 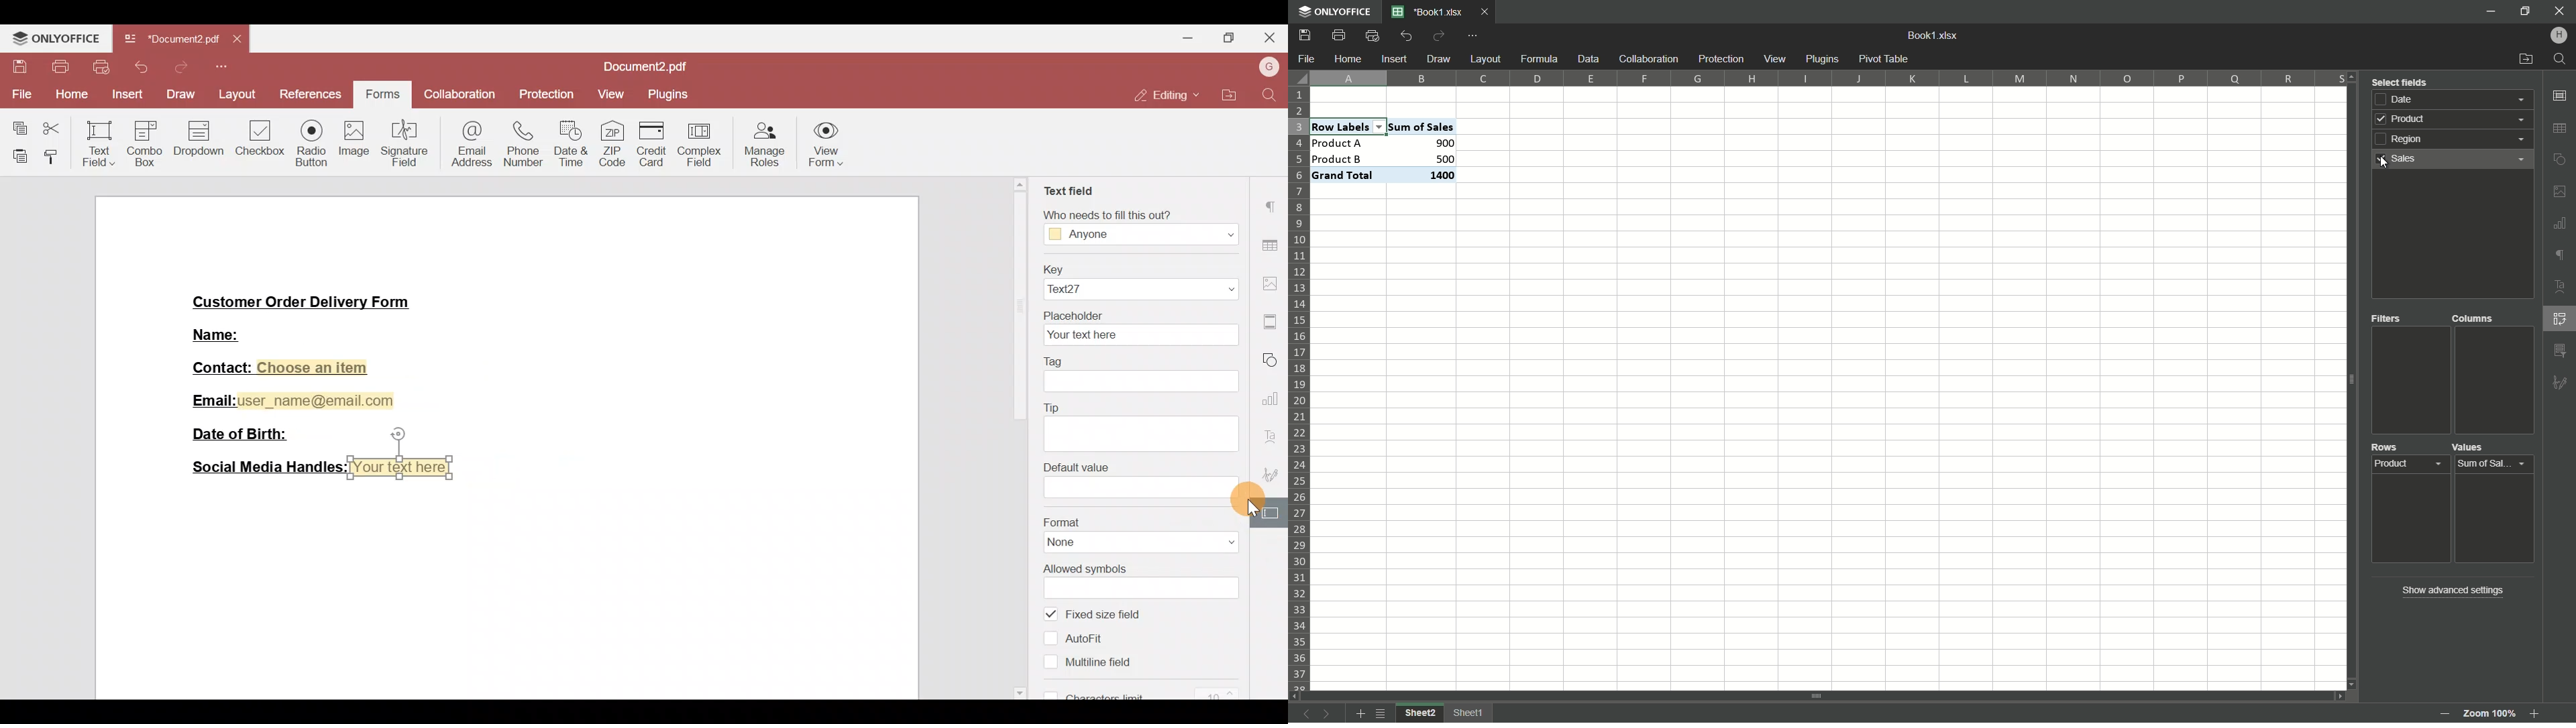 What do you see at coordinates (2525, 11) in the screenshot?
I see `minimize/maximize` at bounding box center [2525, 11].